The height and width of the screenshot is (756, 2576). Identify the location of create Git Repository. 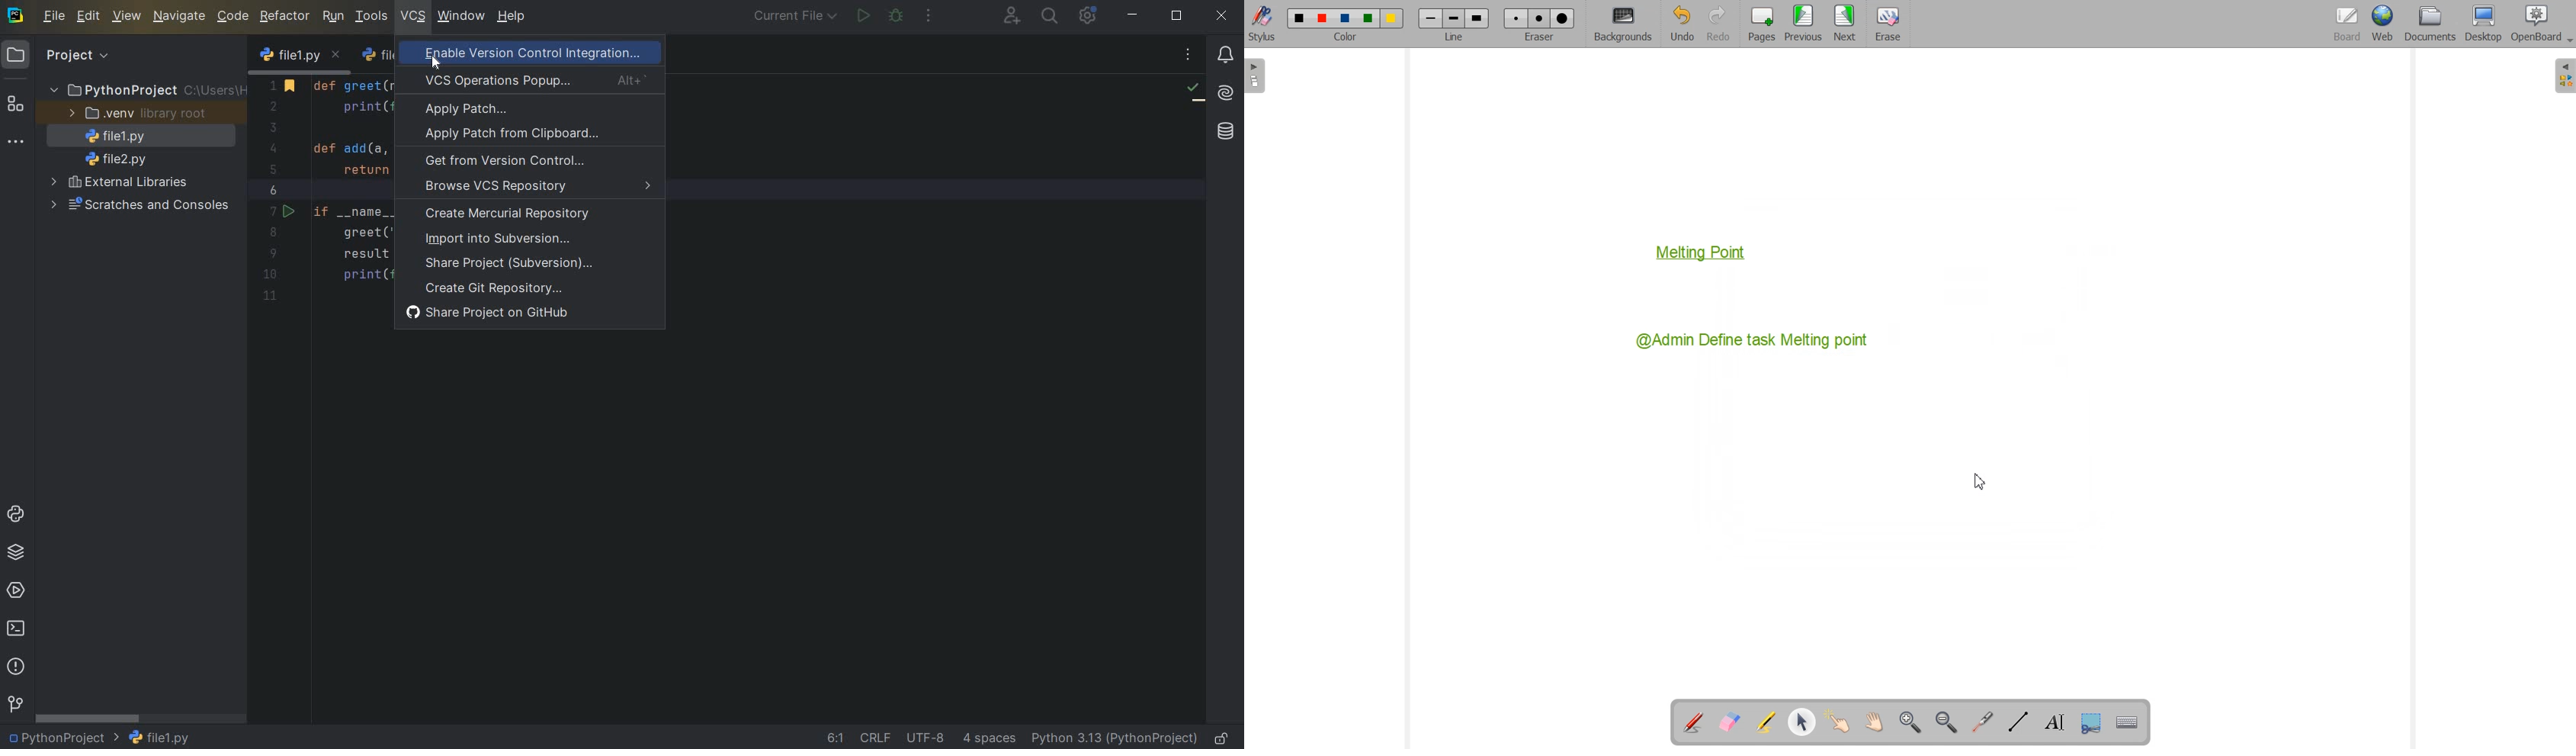
(492, 288).